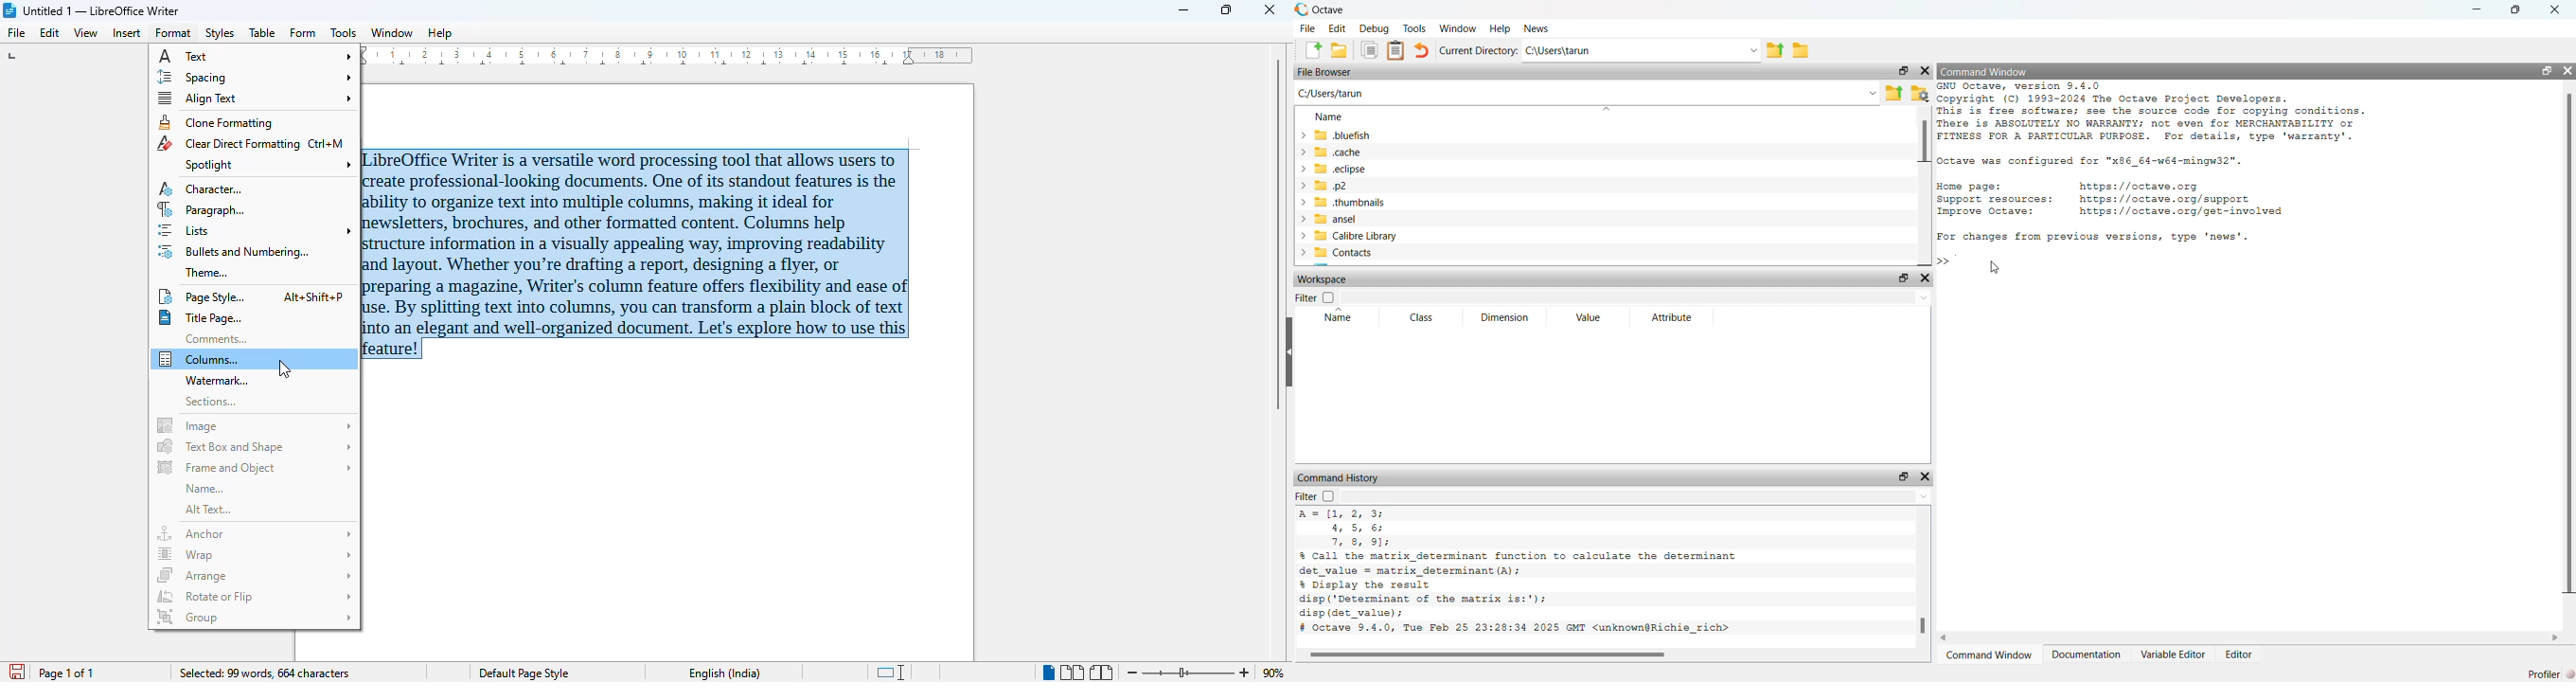  I want to click on scrollbar, so click(2569, 347).